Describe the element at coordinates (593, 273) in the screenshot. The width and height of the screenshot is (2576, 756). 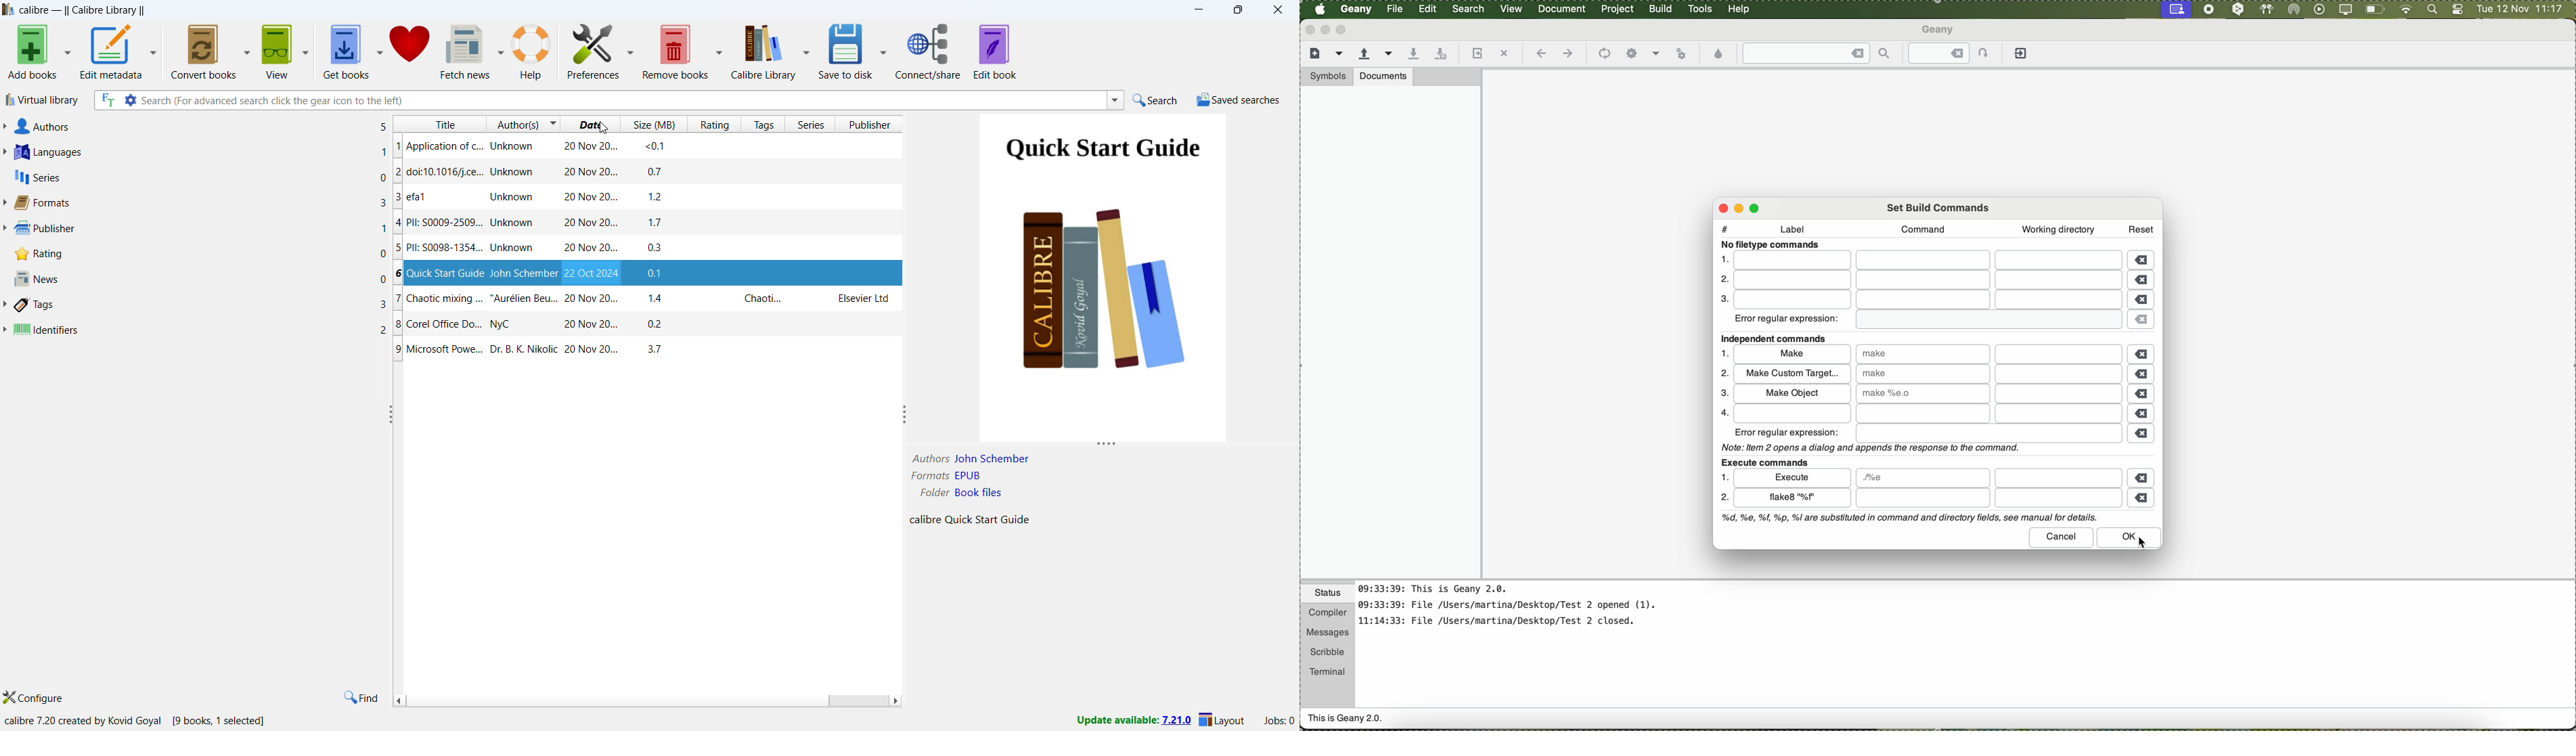
I see `20 Nov 20..` at that location.